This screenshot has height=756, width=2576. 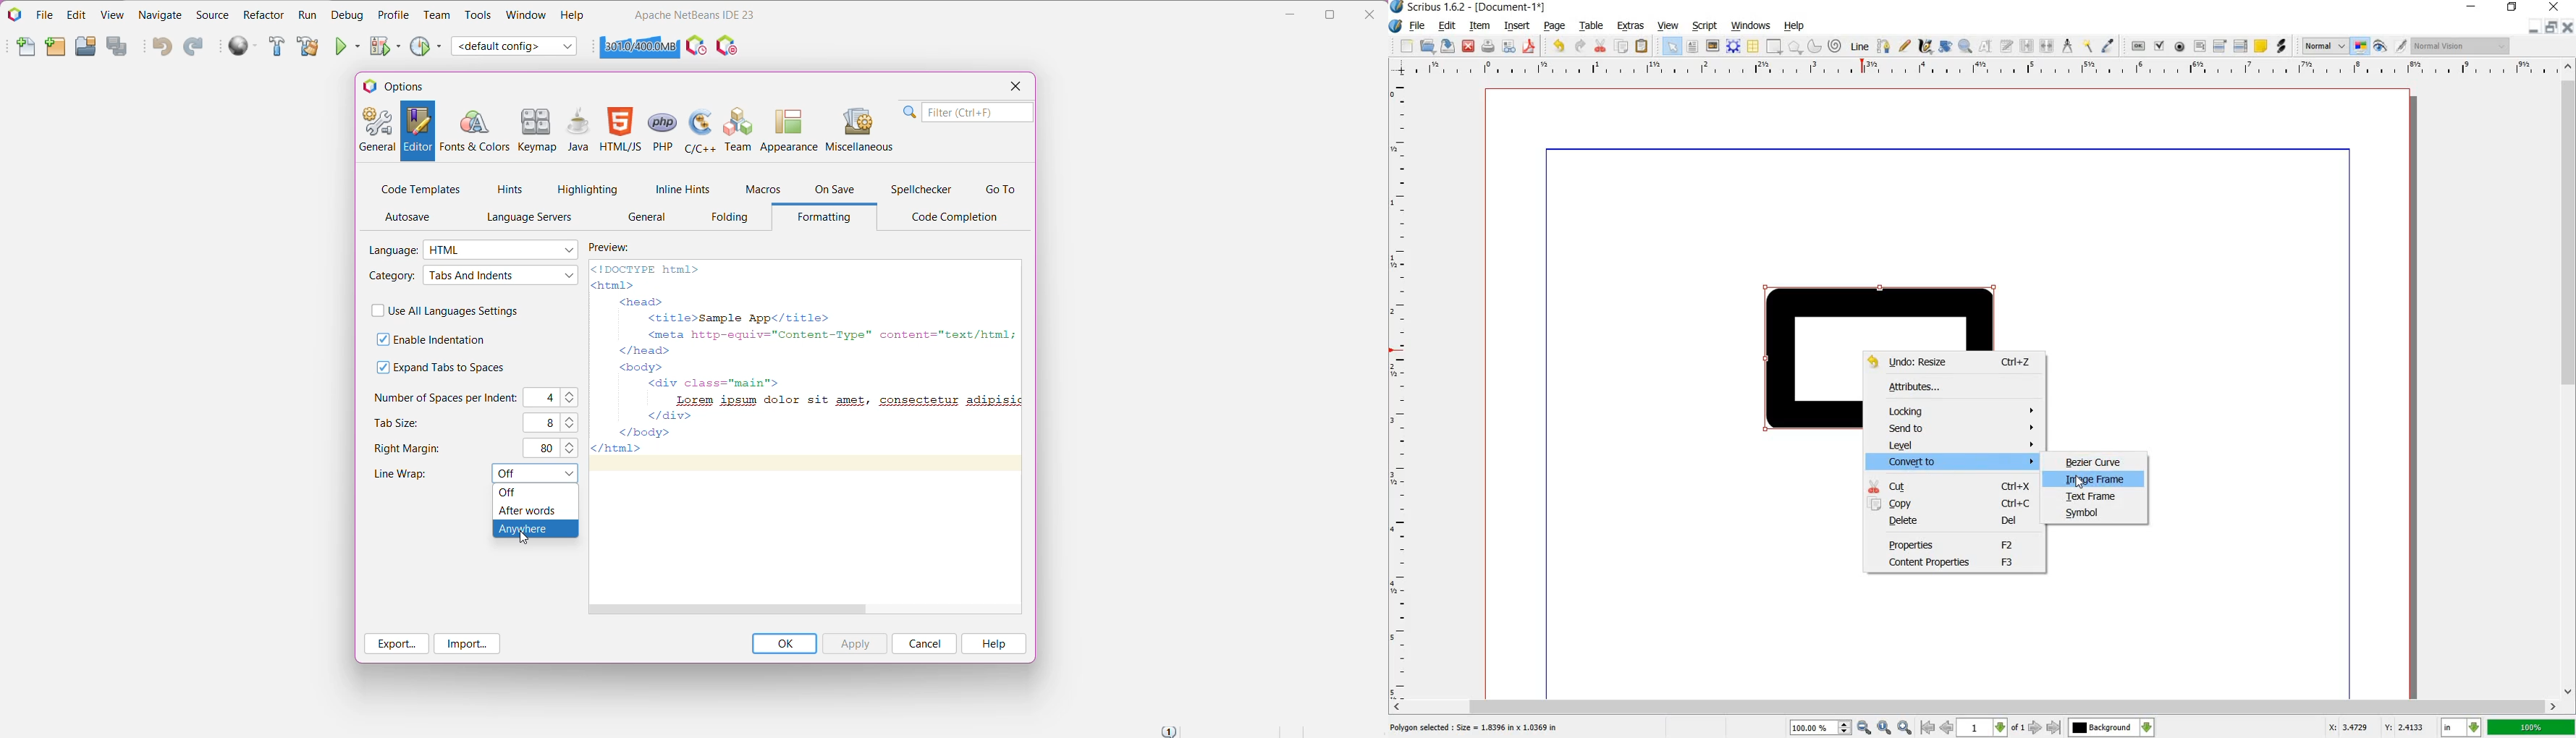 I want to click on pdf check box, so click(x=2160, y=47).